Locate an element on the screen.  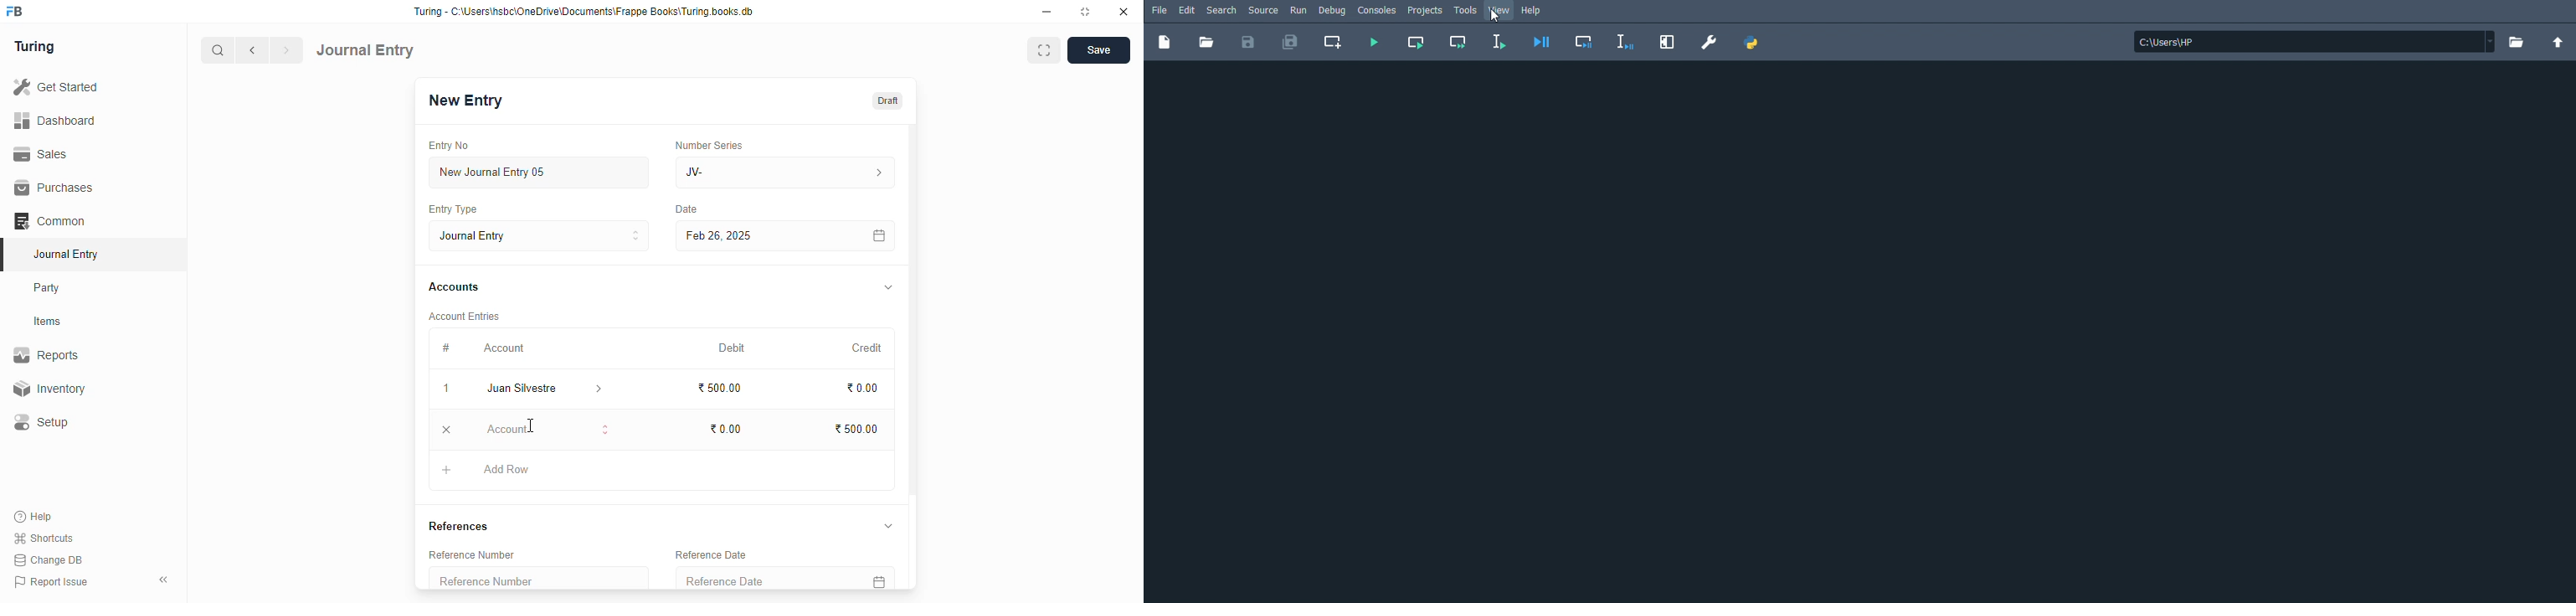
reference date is located at coordinates (710, 554).